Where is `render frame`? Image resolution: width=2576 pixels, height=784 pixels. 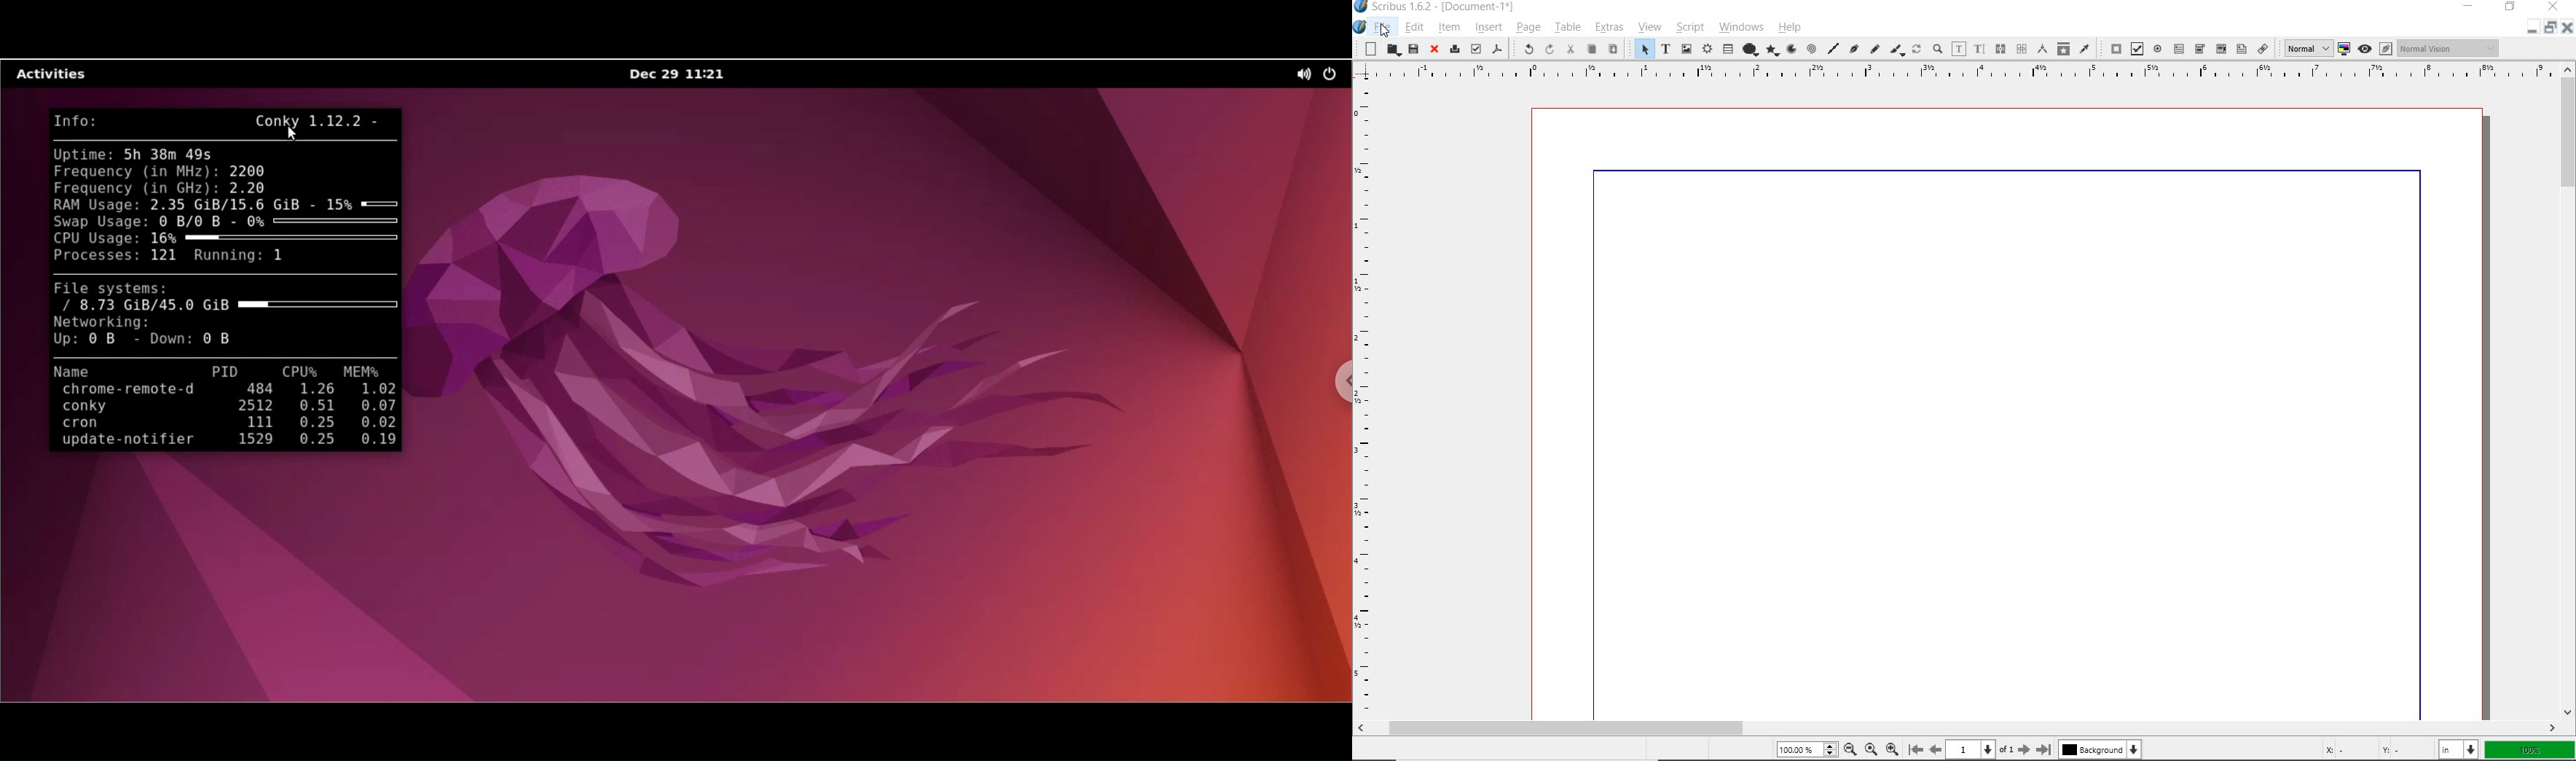 render frame is located at coordinates (1705, 50).